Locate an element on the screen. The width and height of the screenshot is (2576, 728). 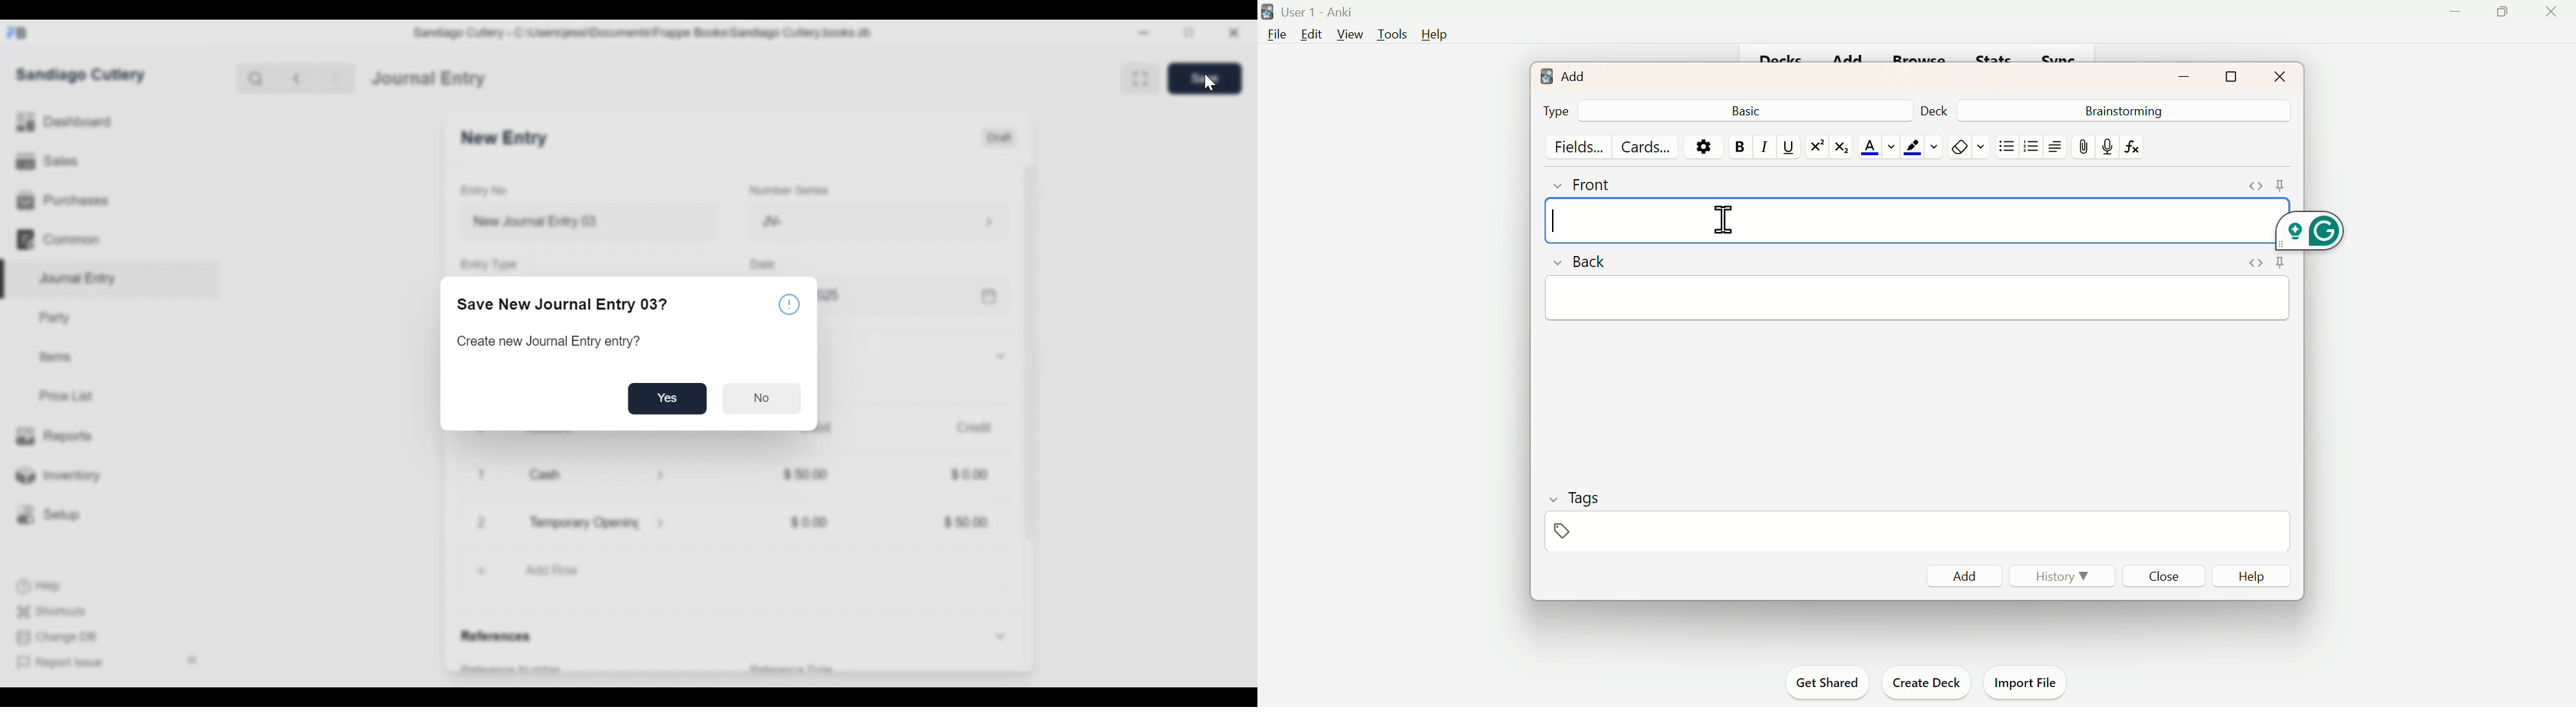
No is located at coordinates (764, 401).